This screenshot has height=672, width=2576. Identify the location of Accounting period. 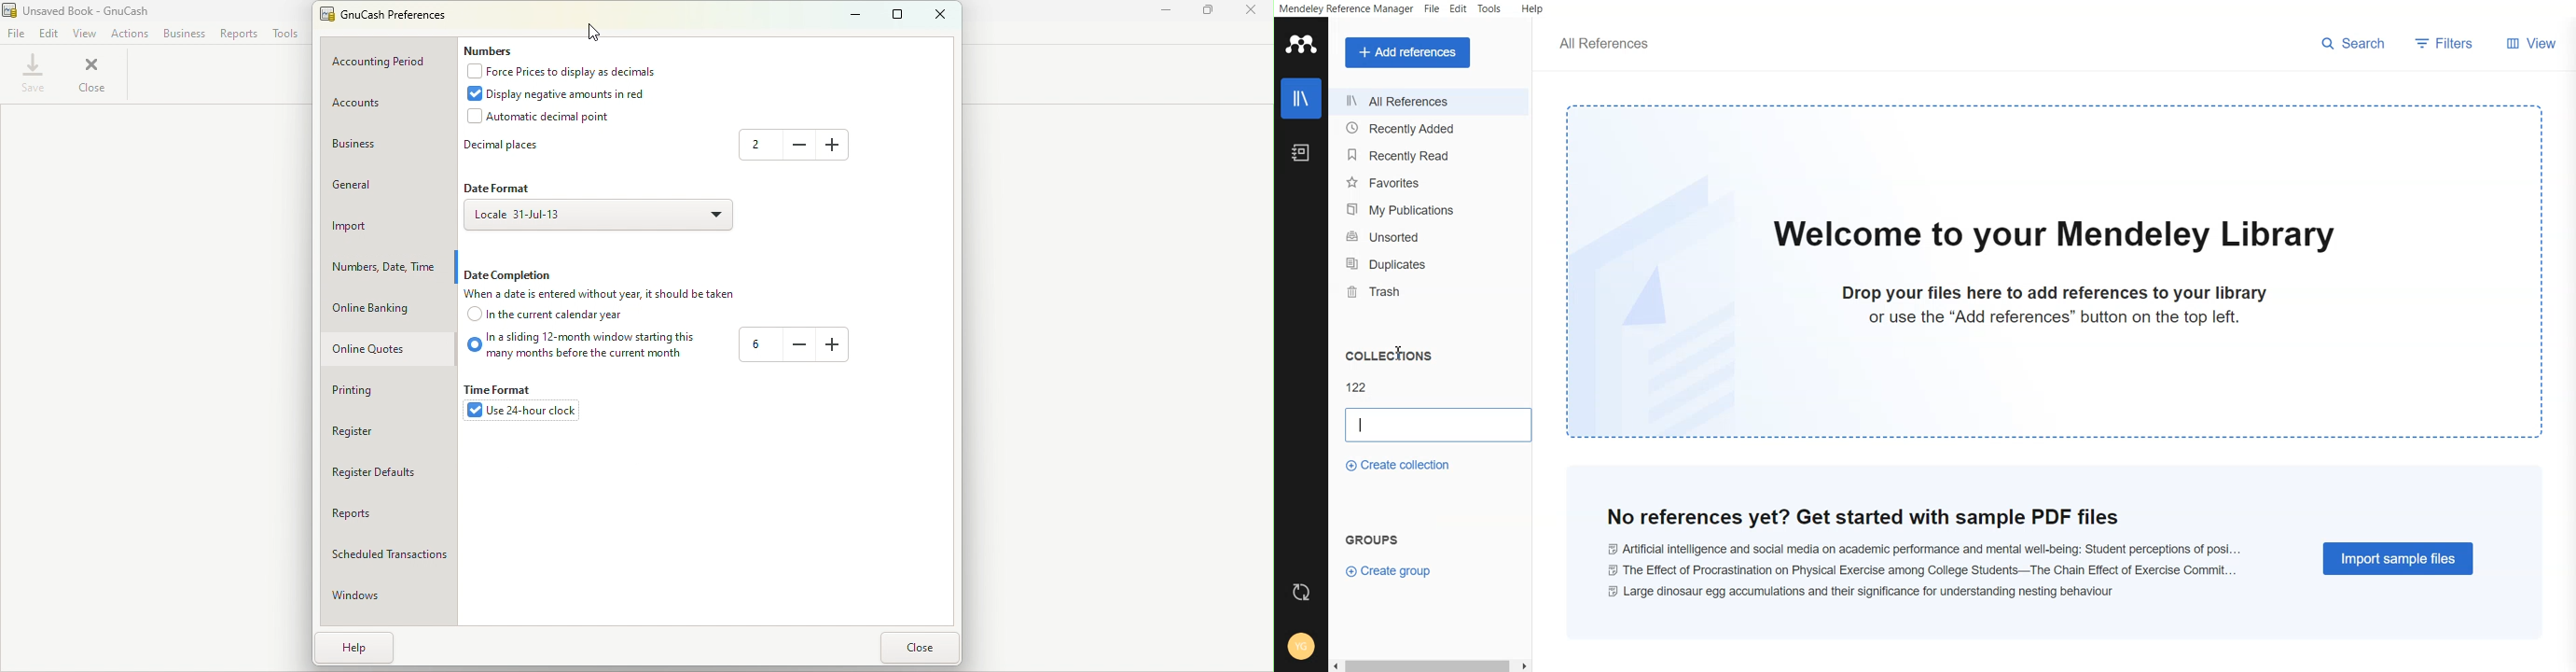
(391, 63).